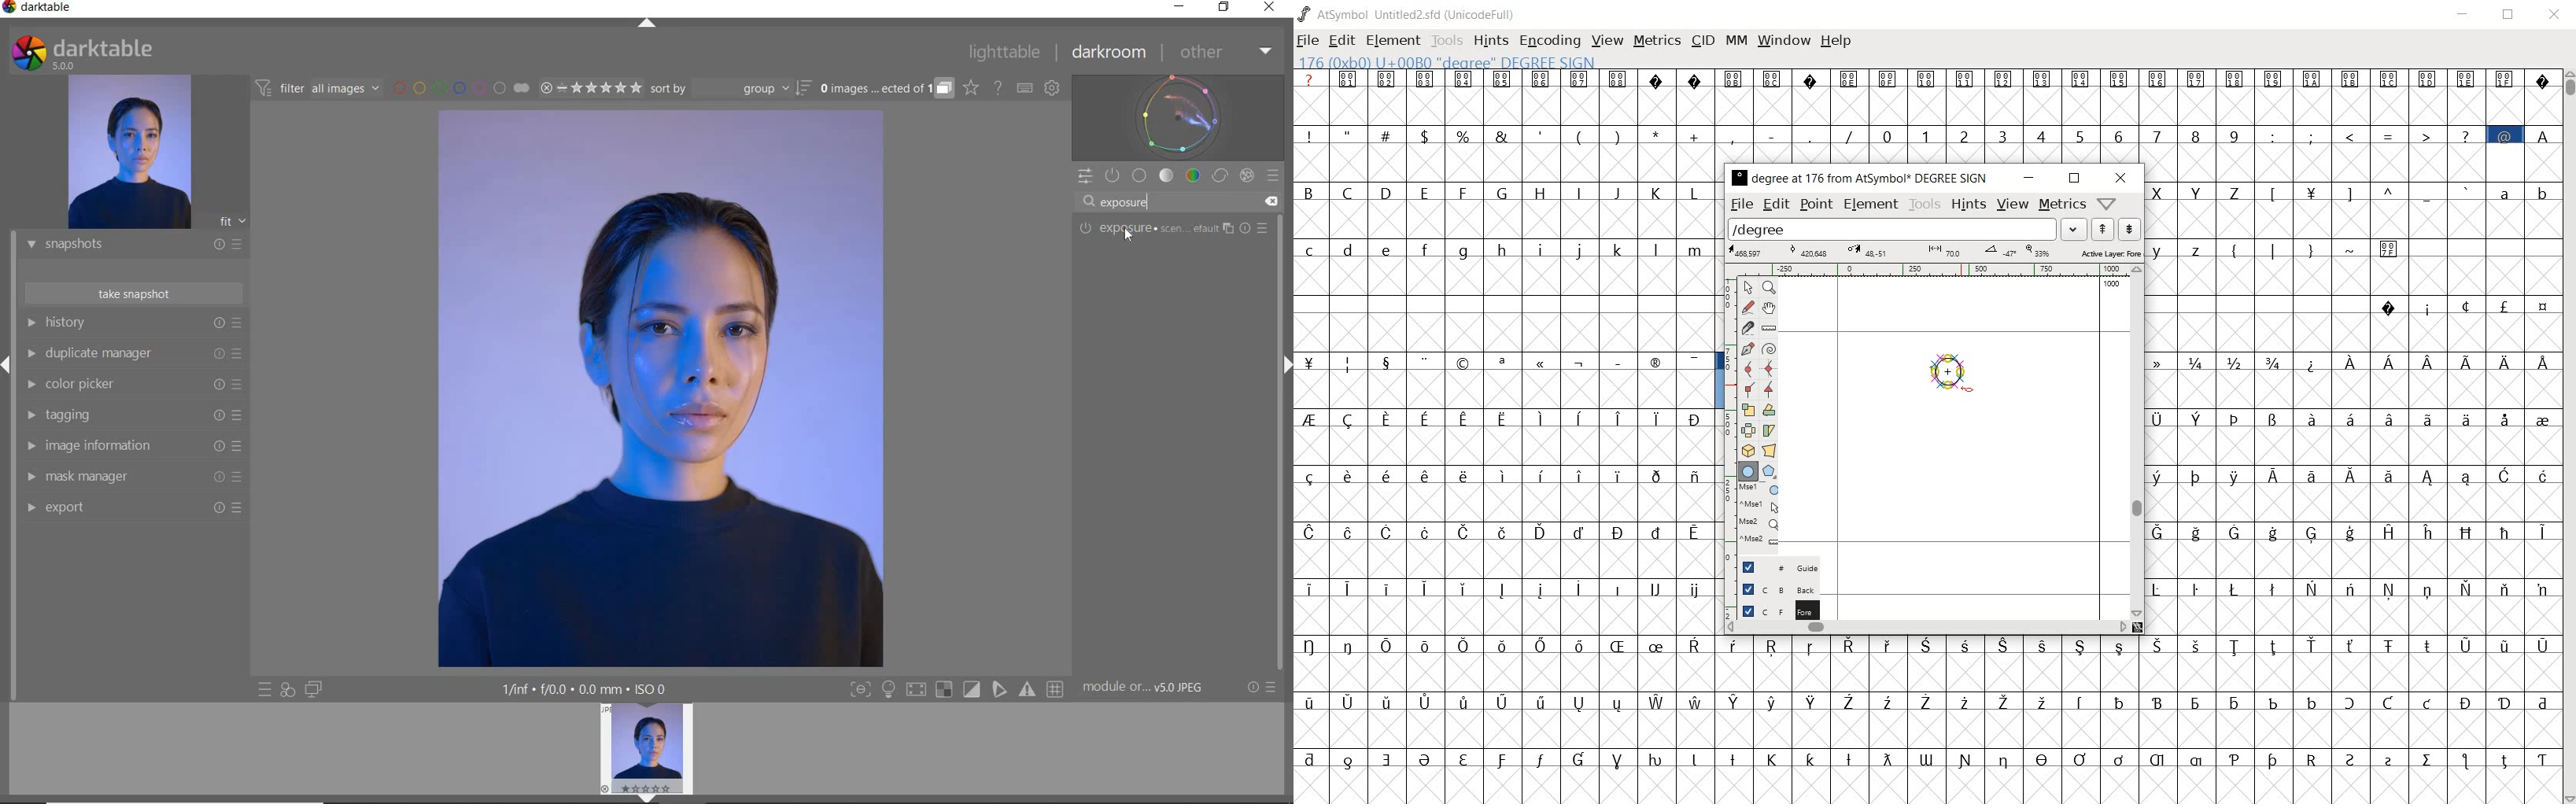  Describe the element at coordinates (582, 689) in the screenshot. I see `DISPLAYED GUI INFO` at that location.